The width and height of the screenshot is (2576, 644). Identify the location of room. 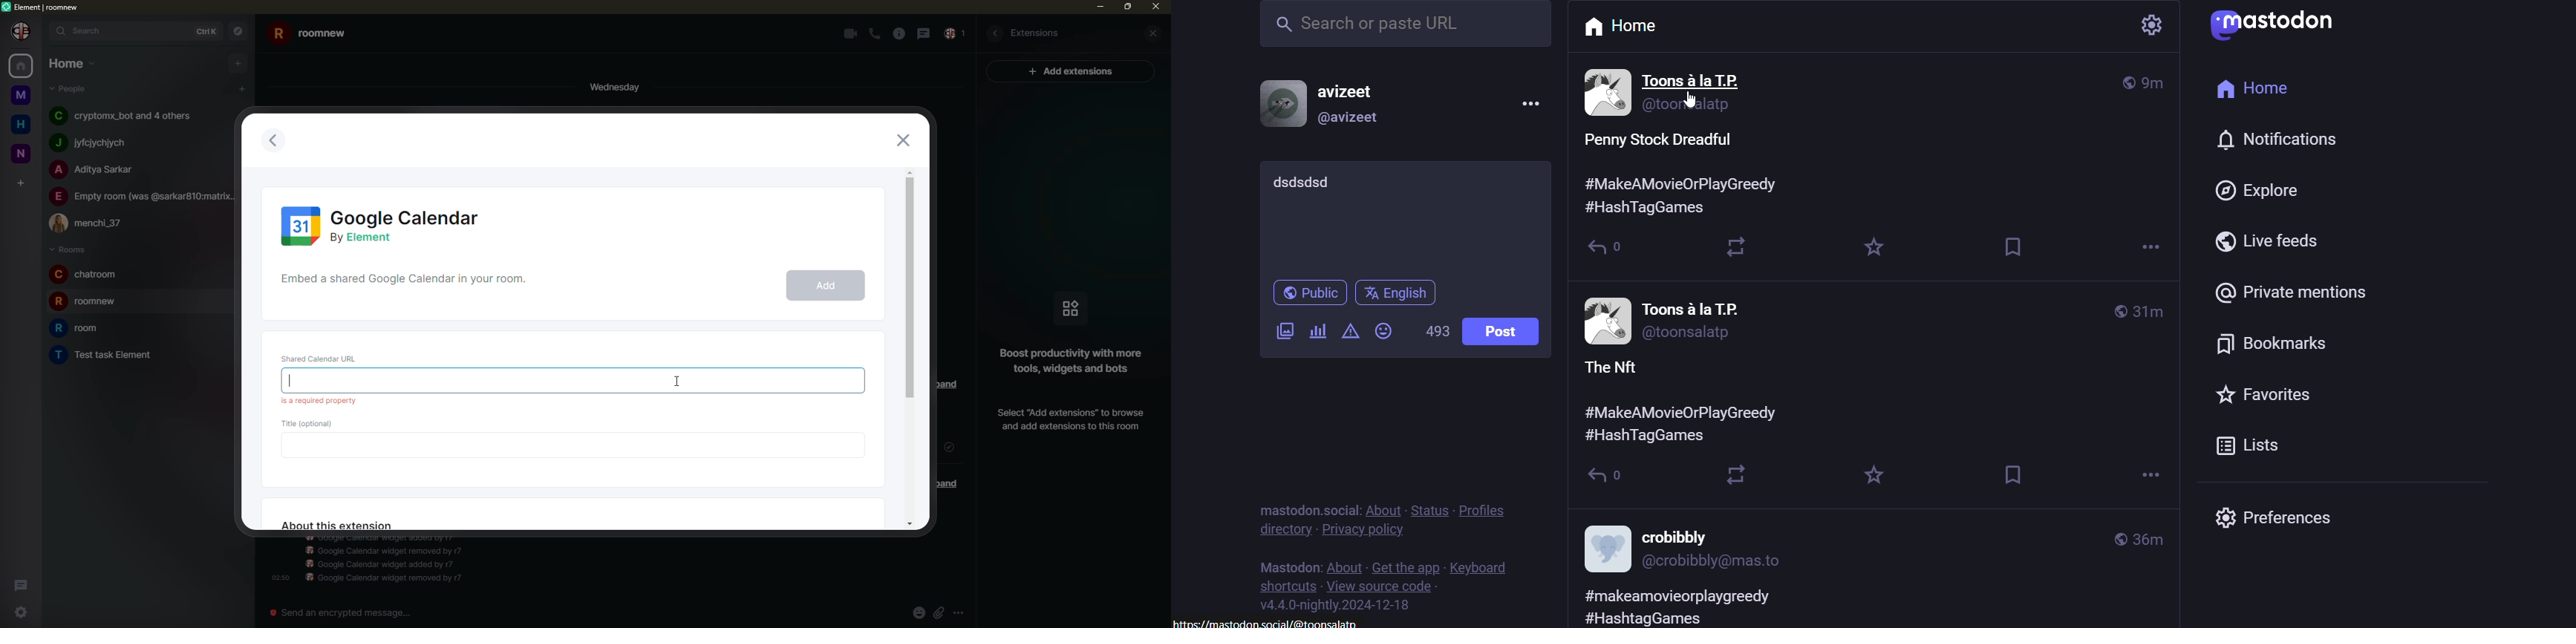
(88, 301).